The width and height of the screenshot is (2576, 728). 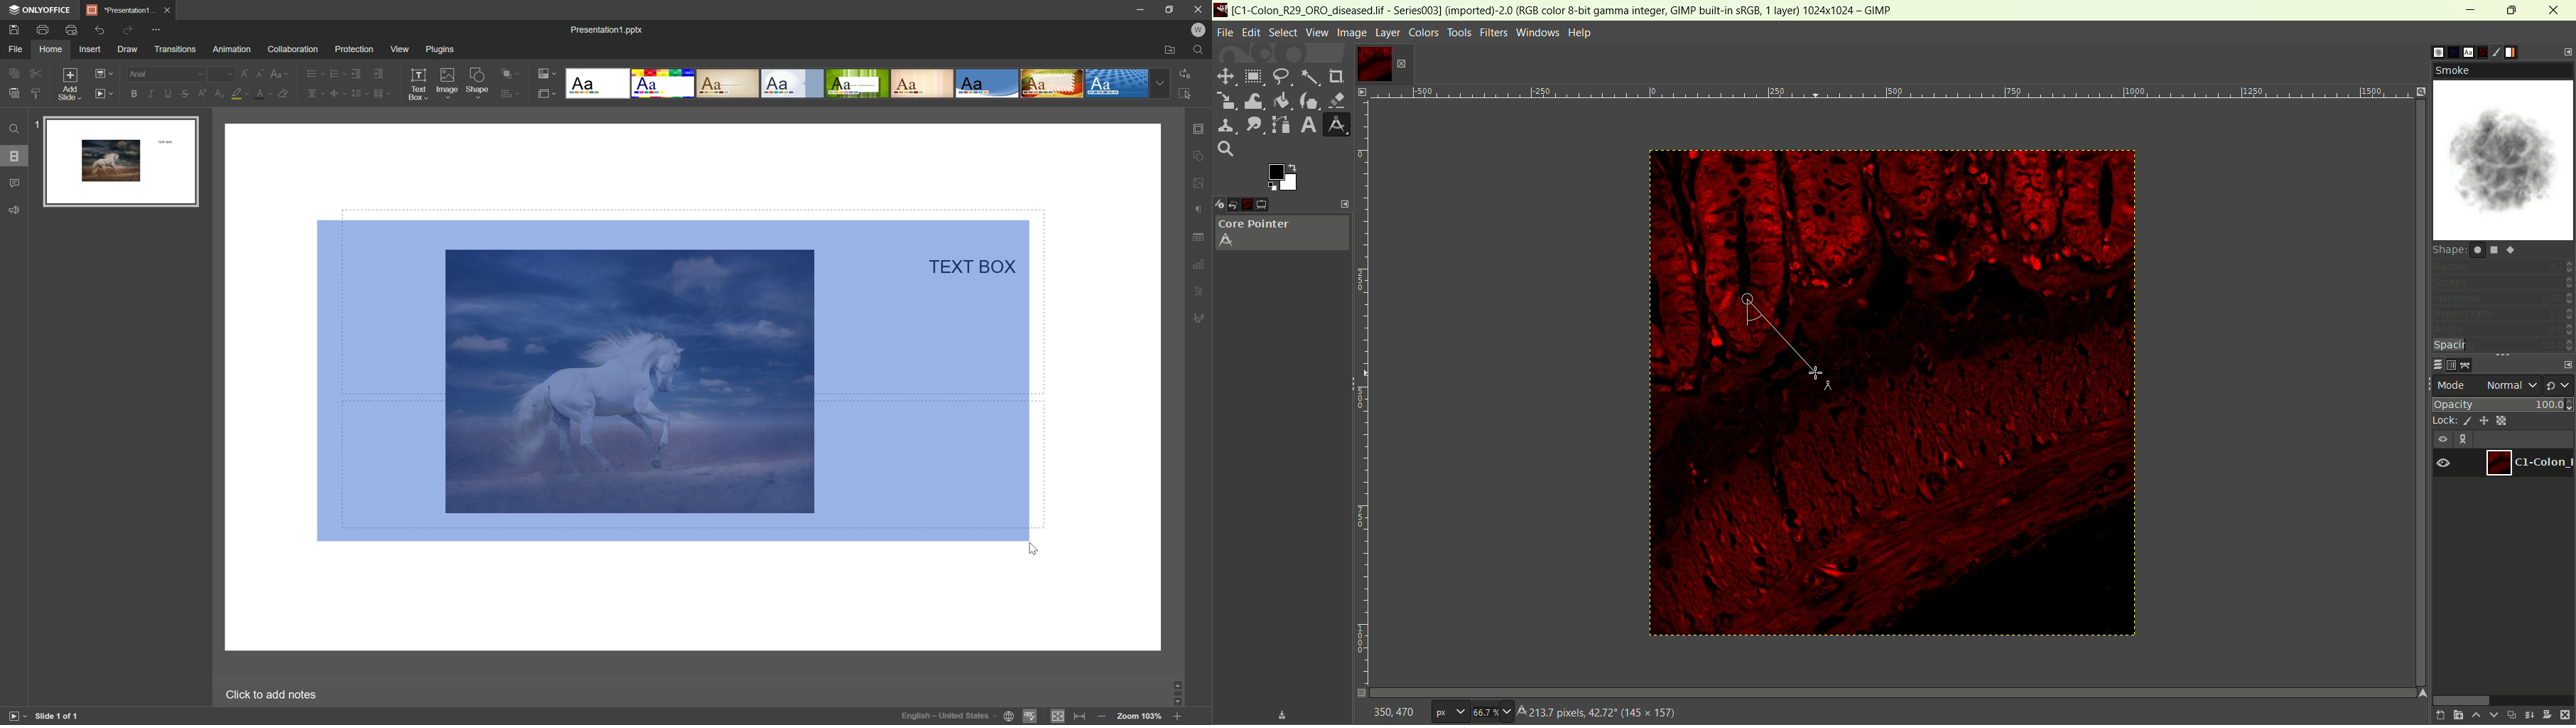 What do you see at coordinates (793, 84) in the screenshot?
I see `Official` at bounding box center [793, 84].